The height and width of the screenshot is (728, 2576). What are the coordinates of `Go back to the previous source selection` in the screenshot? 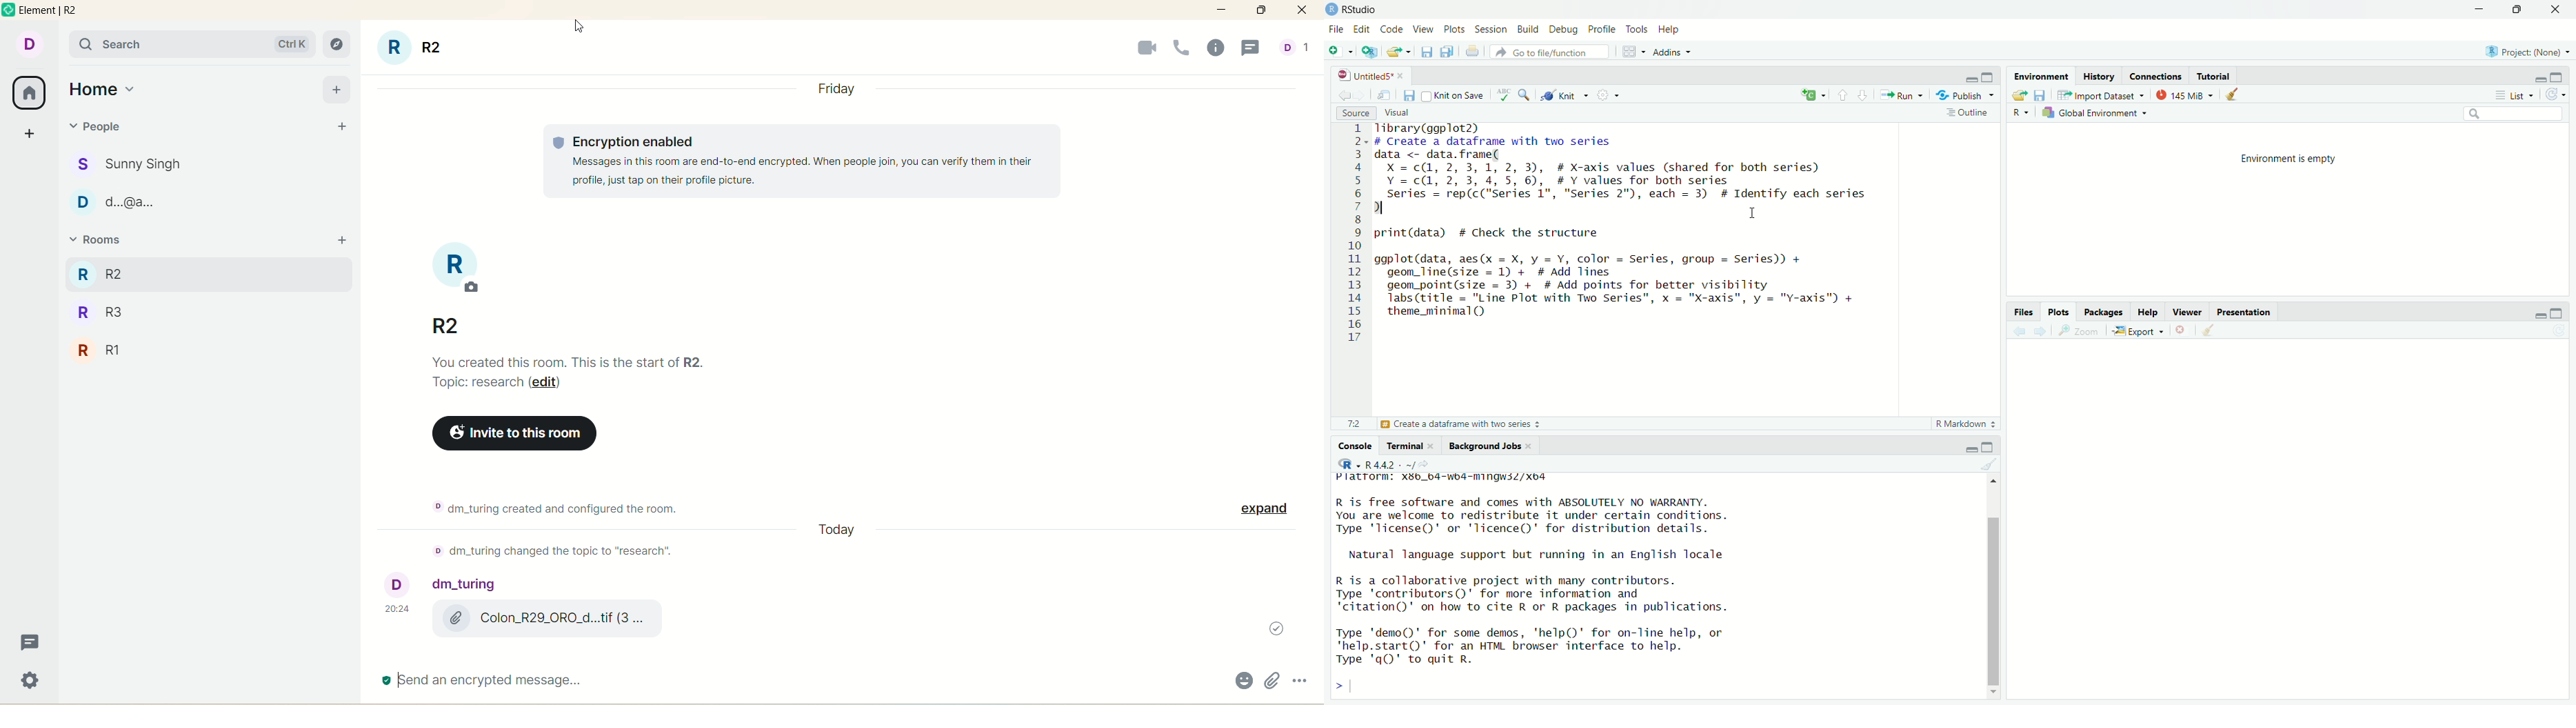 It's located at (2020, 330).